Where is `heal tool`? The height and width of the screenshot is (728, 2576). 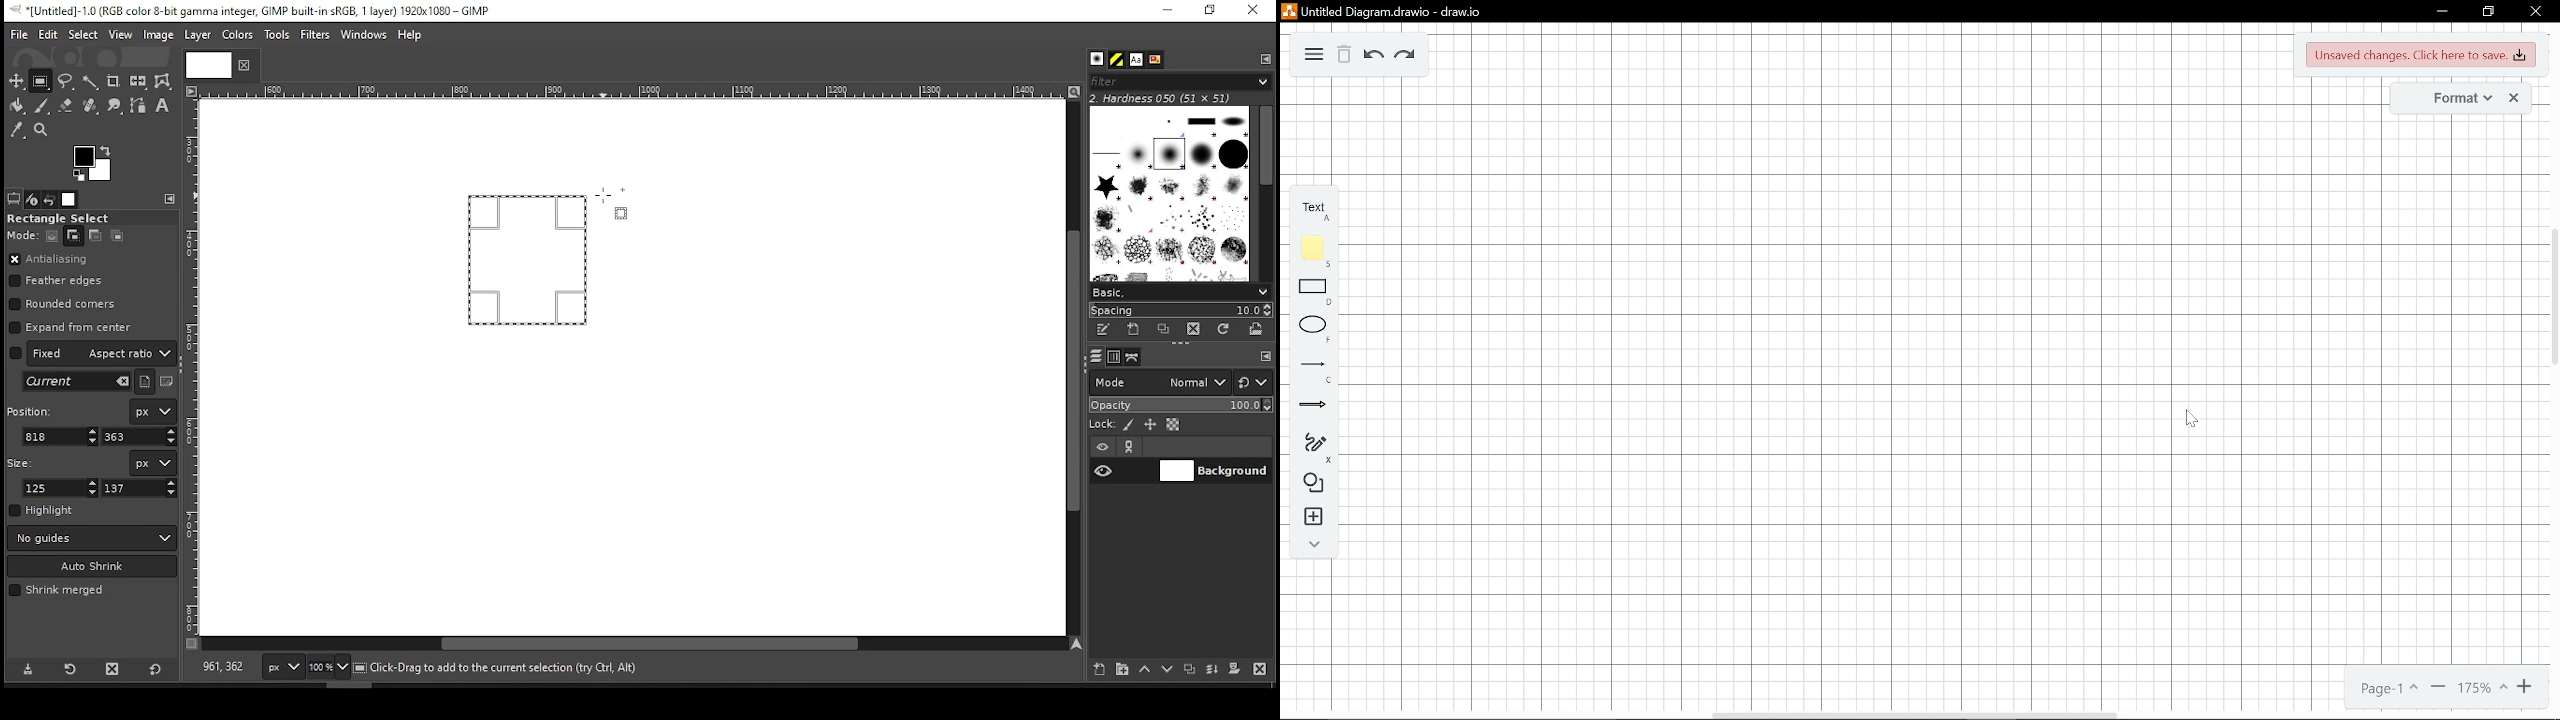
heal tool is located at coordinates (92, 107).